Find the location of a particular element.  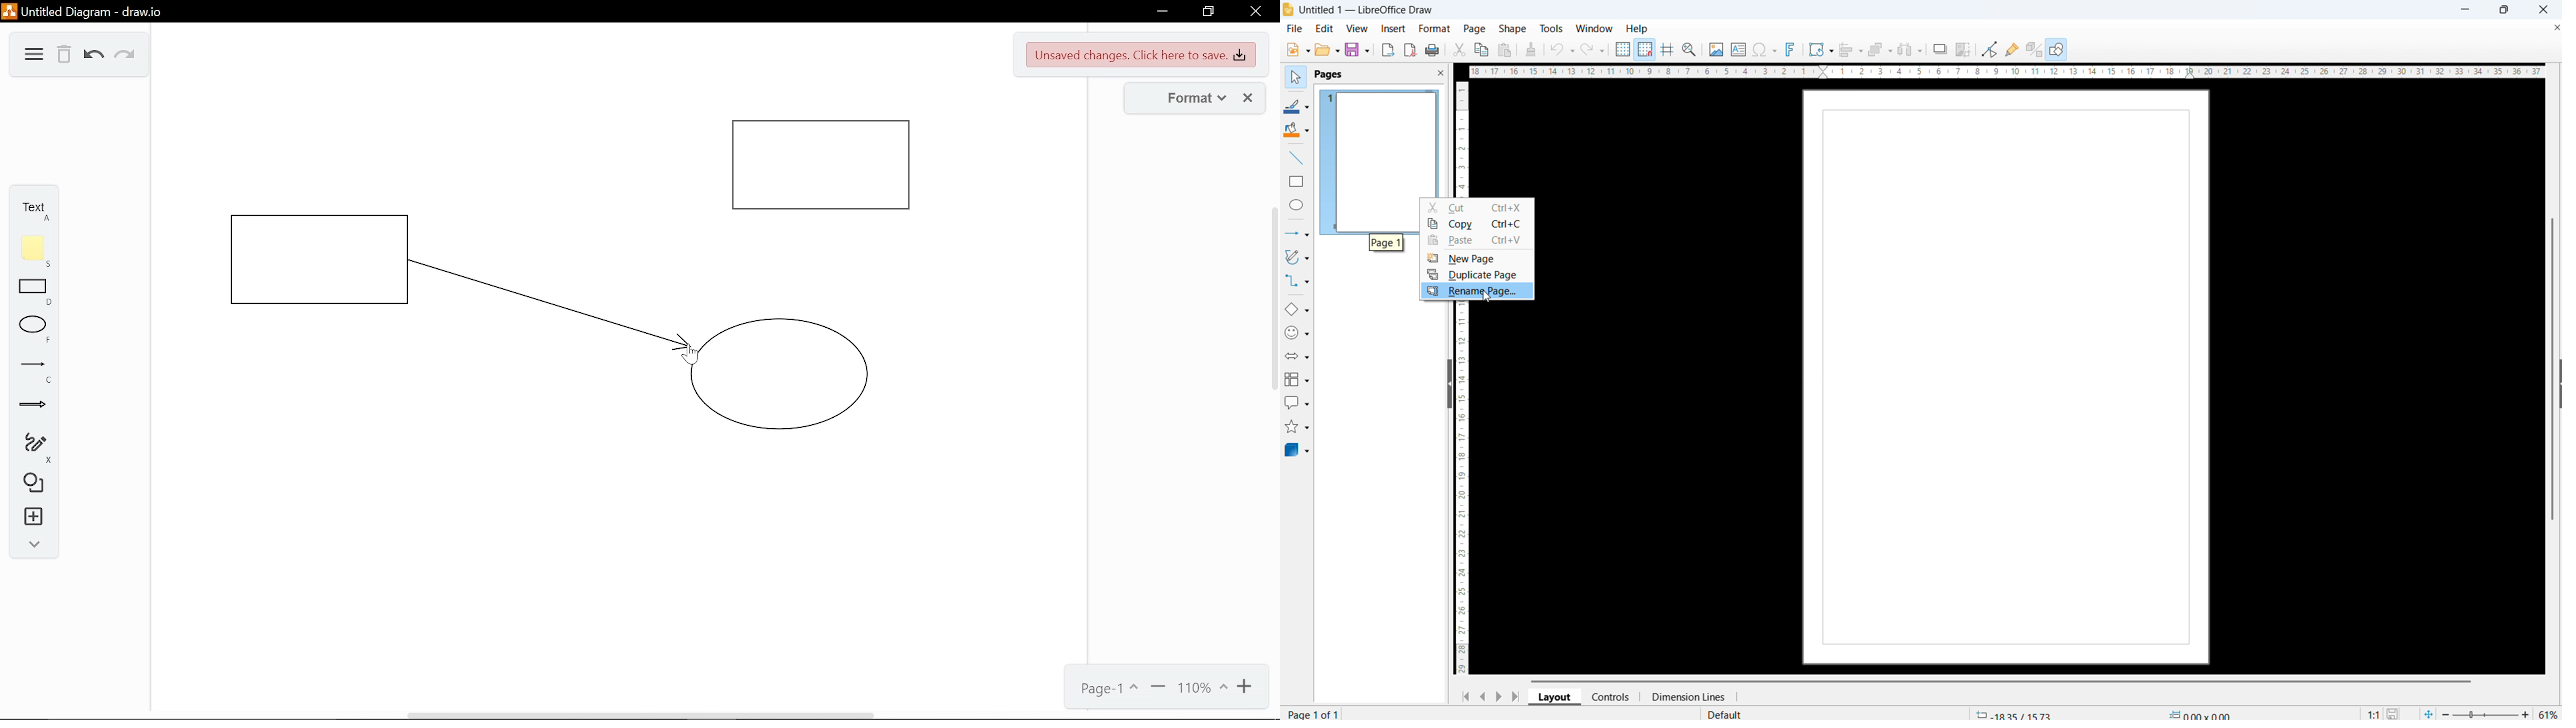

Page 1 is located at coordinates (1106, 689).